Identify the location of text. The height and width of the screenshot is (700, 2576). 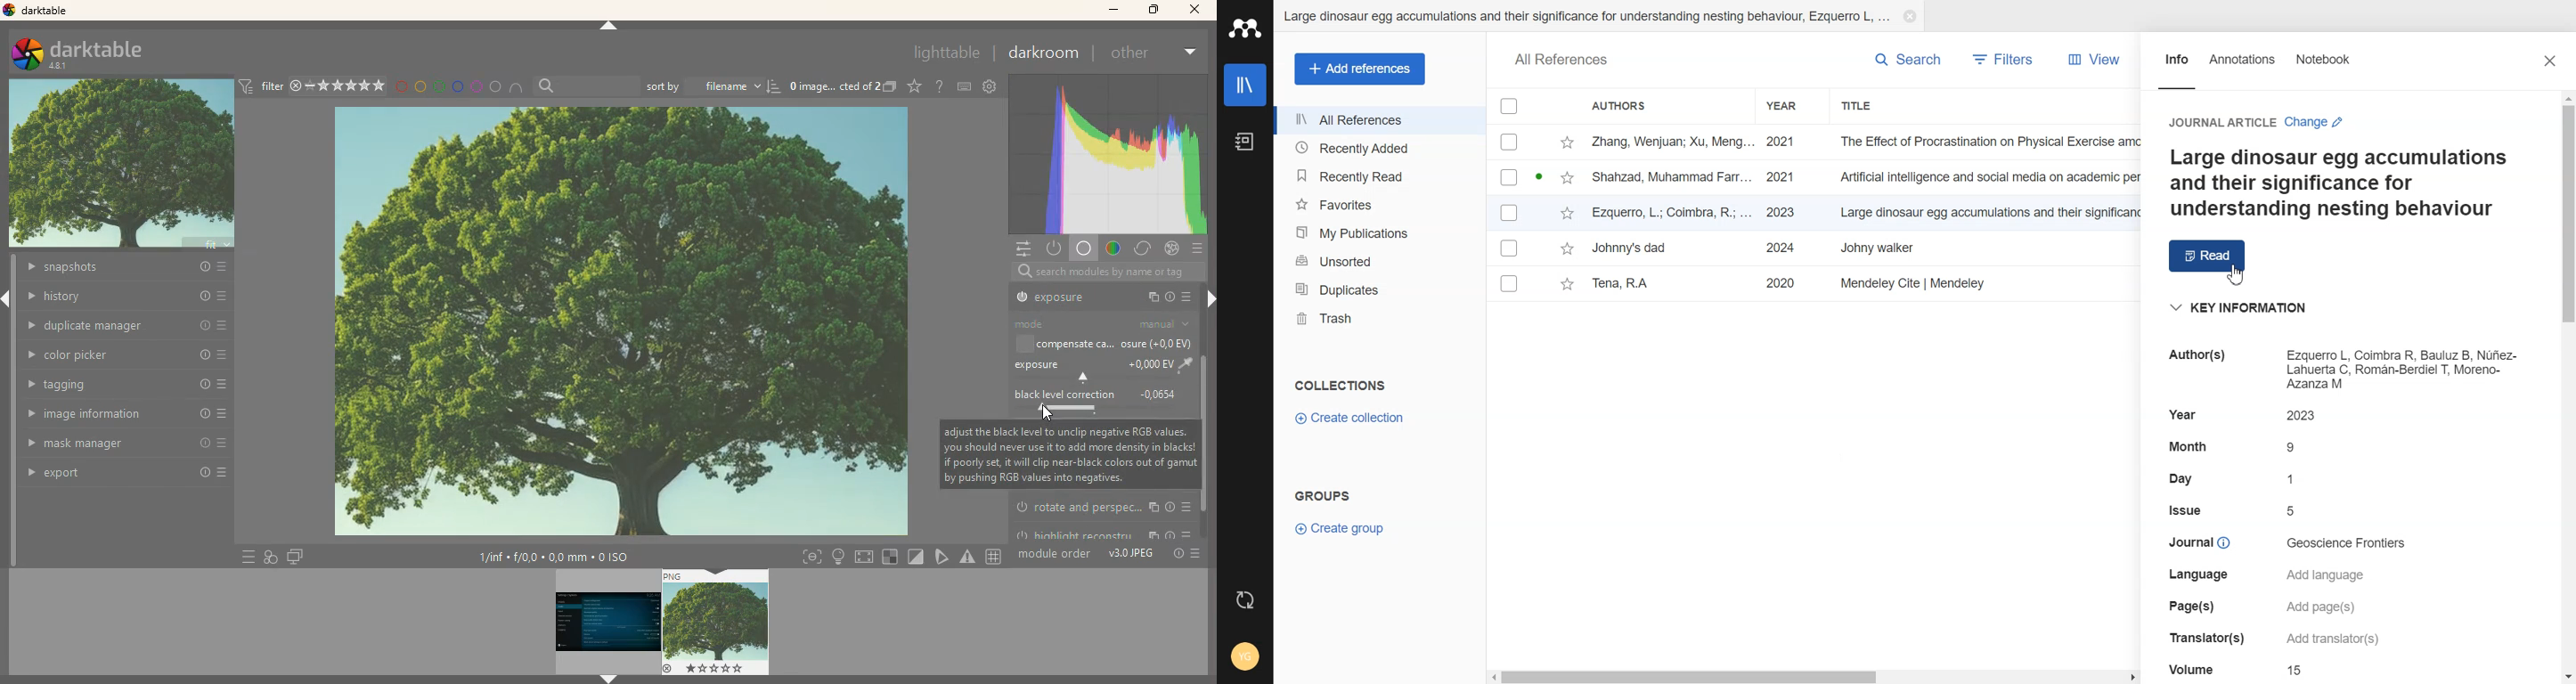
(2213, 121).